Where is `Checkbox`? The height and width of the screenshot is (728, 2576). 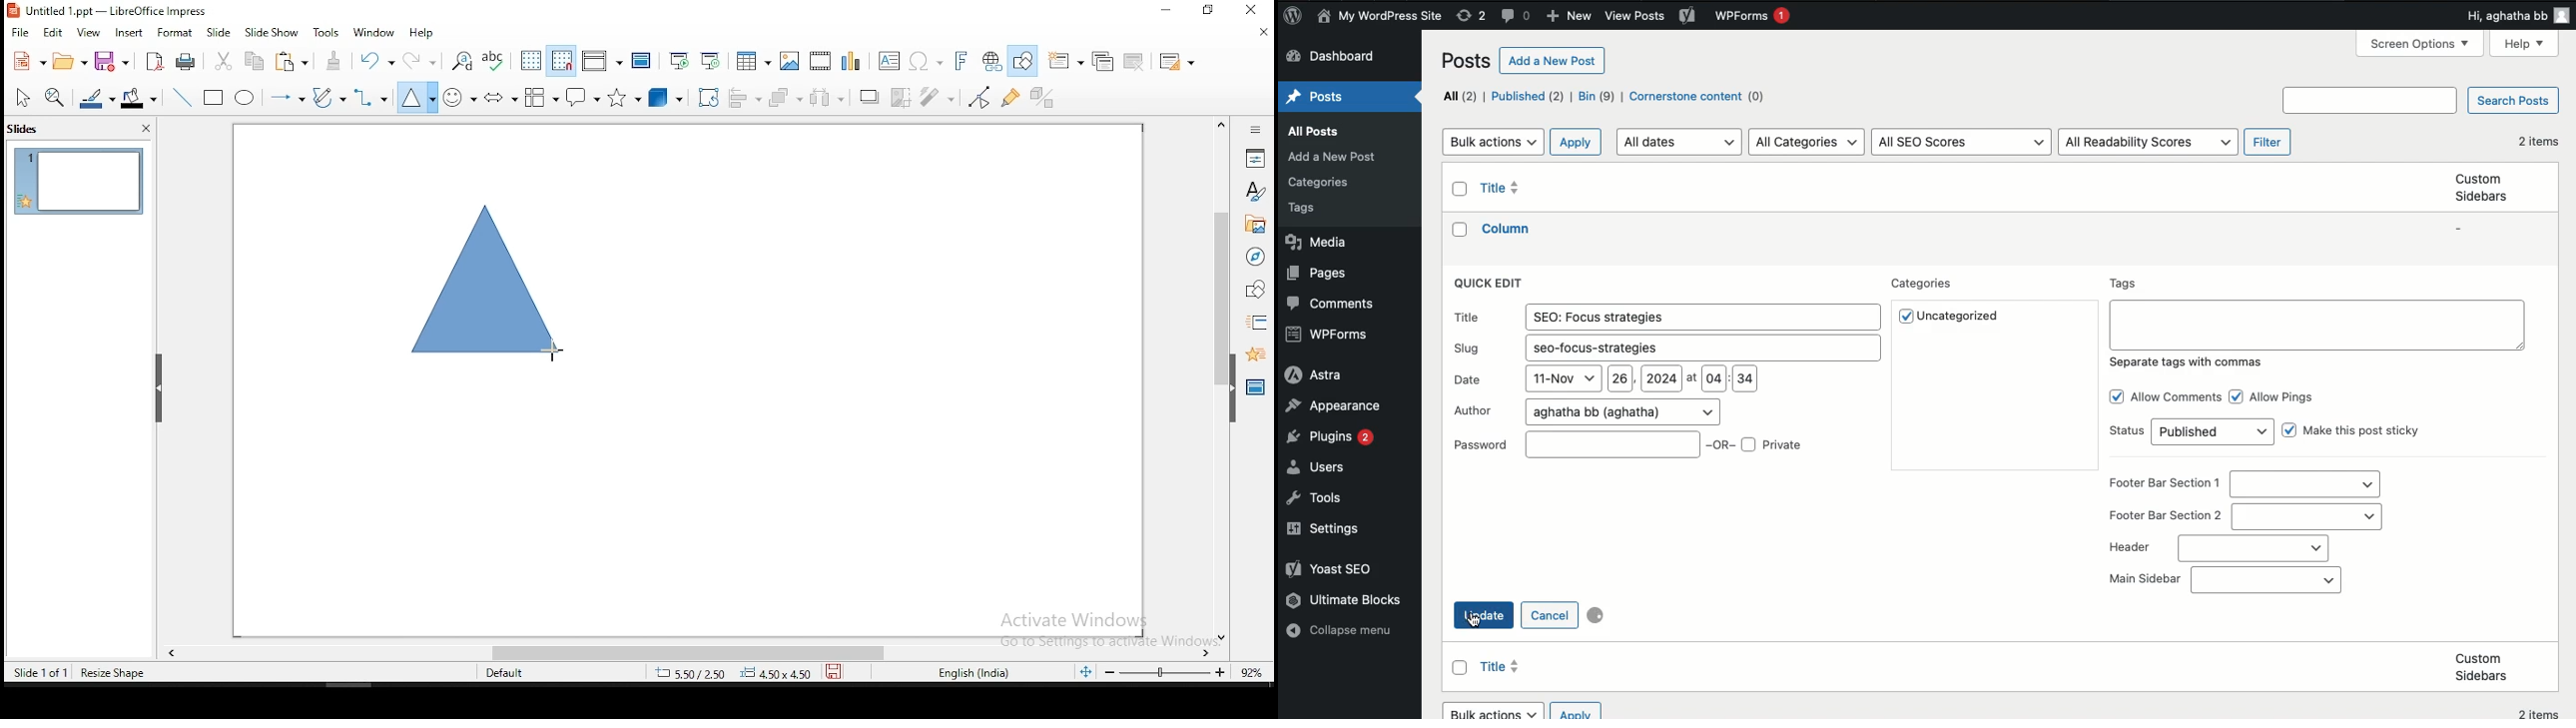
Checkbox is located at coordinates (2290, 430).